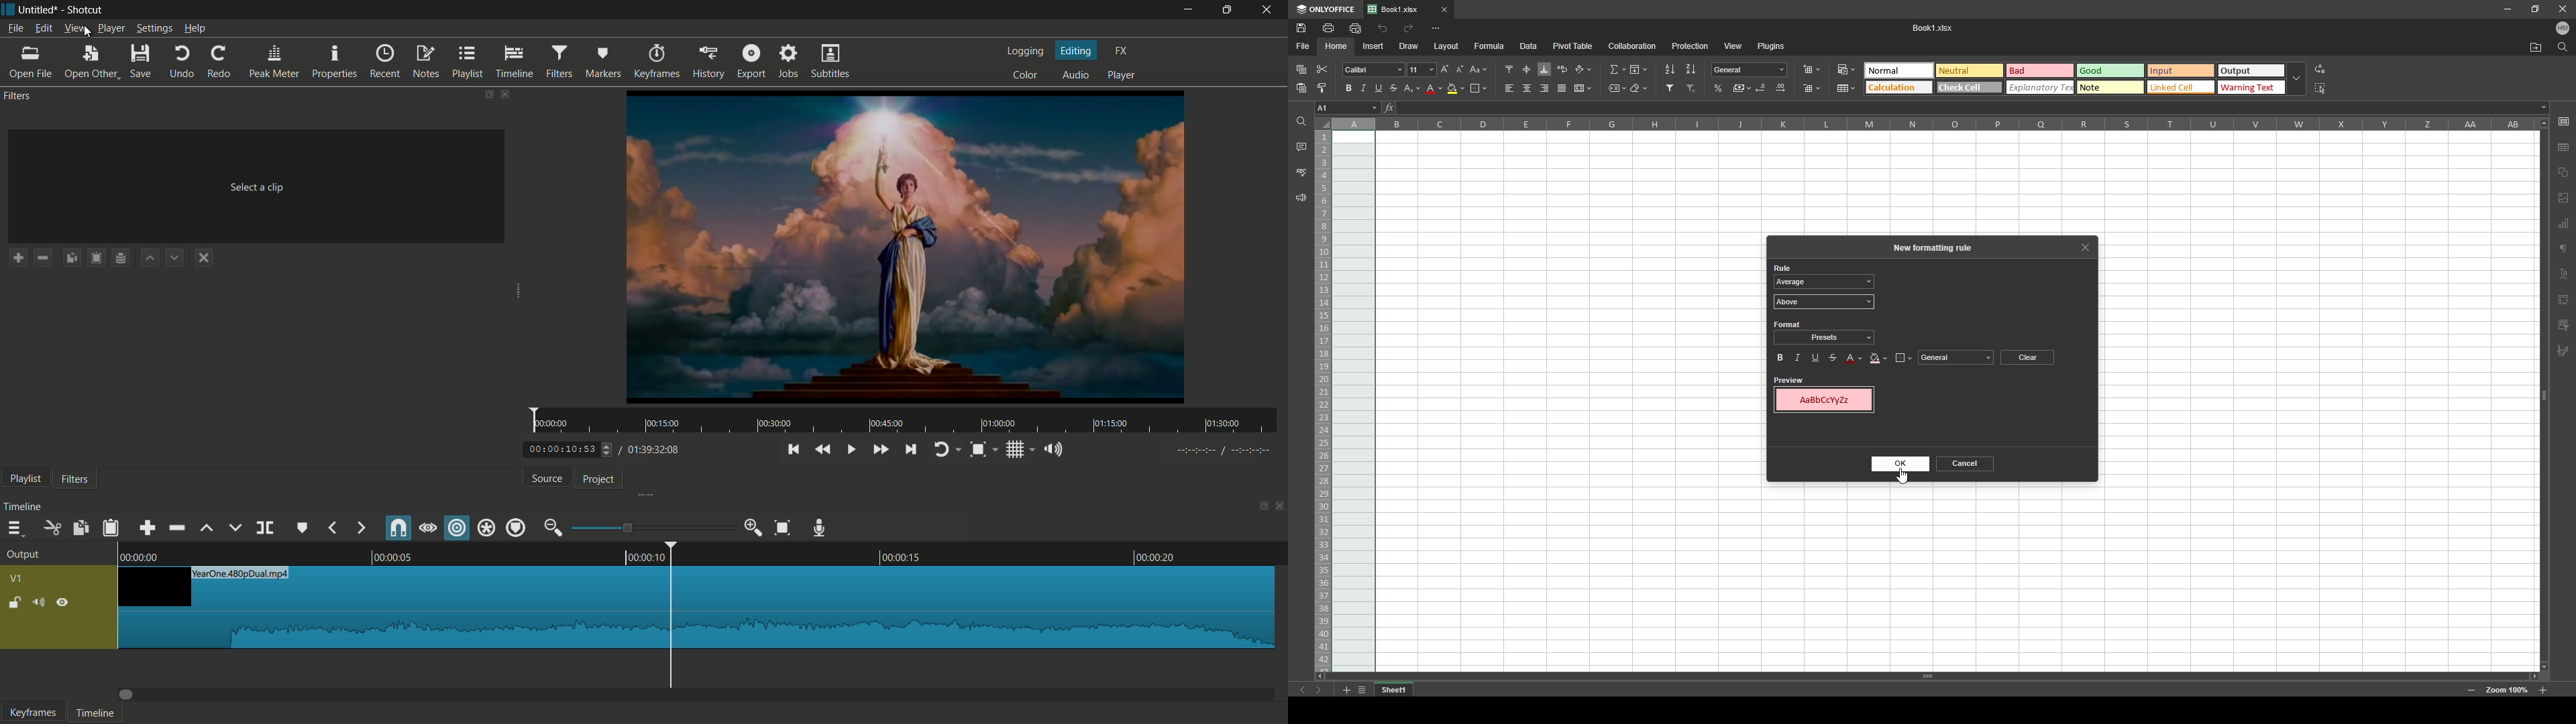 This screenshot has height=728, width=2576. I want to click on strikethrough, so click(1394, 88).